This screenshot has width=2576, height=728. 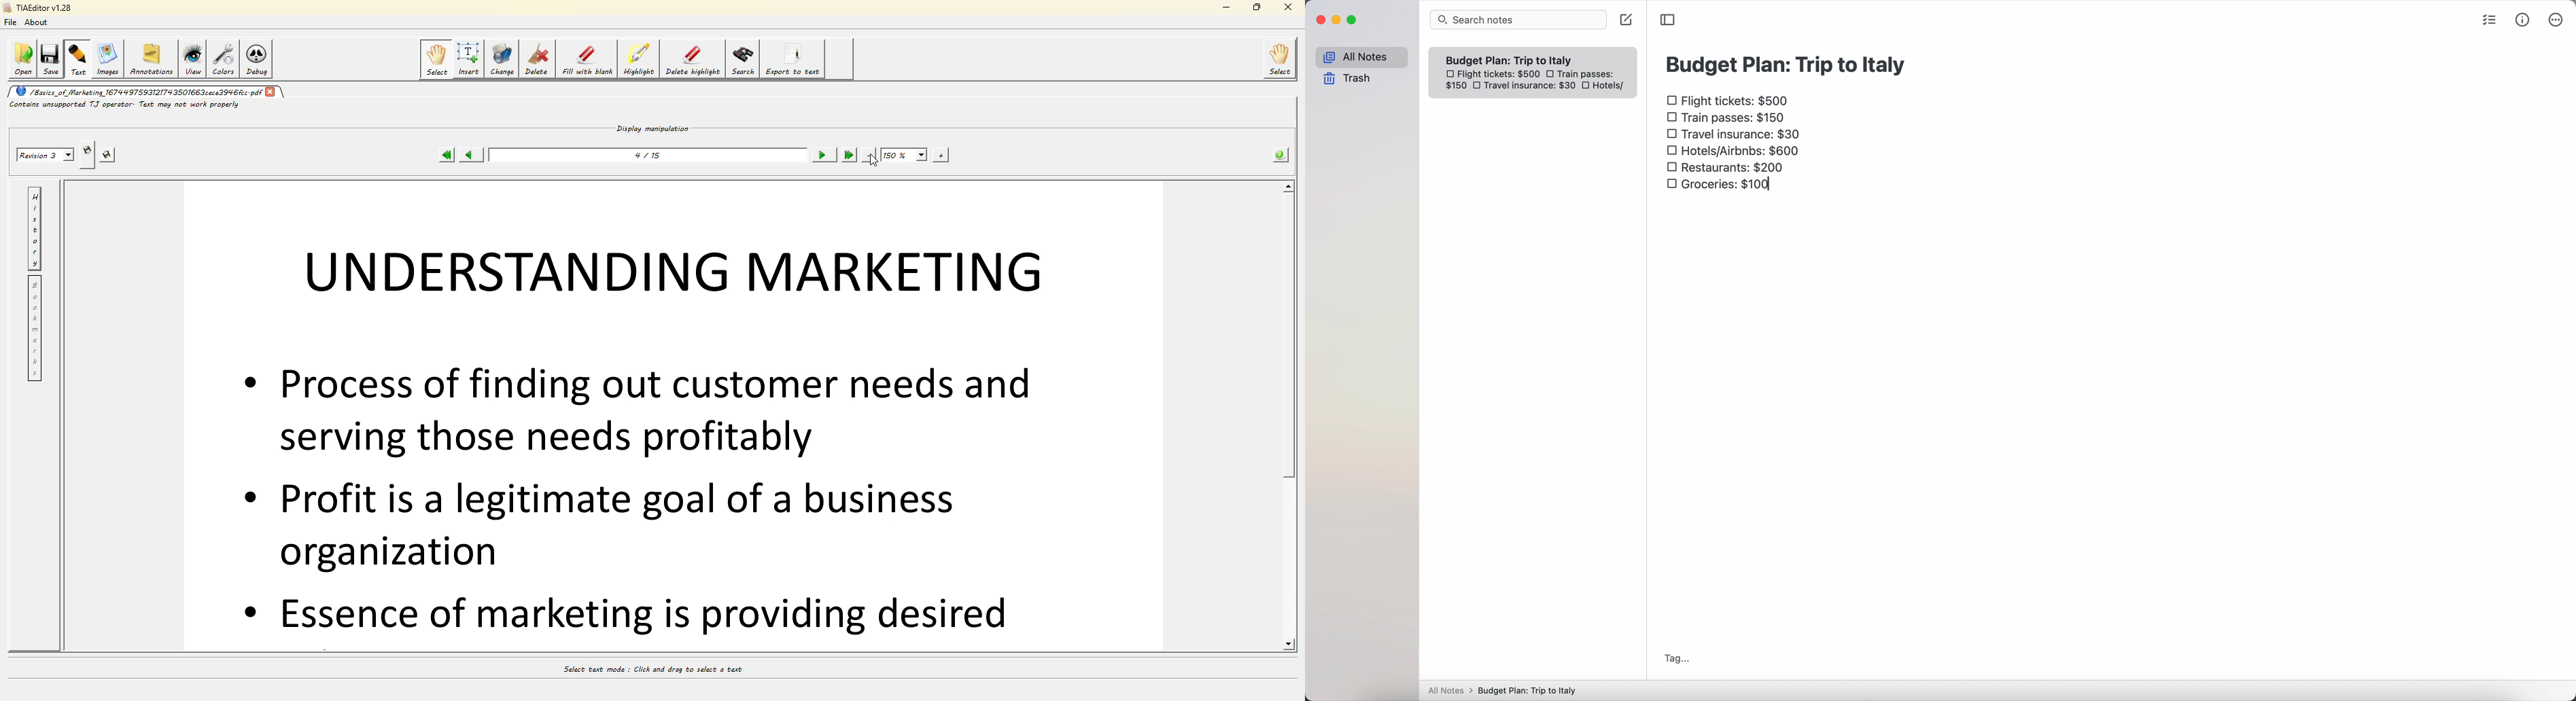 What do you see at coordinates (1788, 63) in the screenshot?
I see `budget plan: trip to Italy` at bounding box center [1788, 63].